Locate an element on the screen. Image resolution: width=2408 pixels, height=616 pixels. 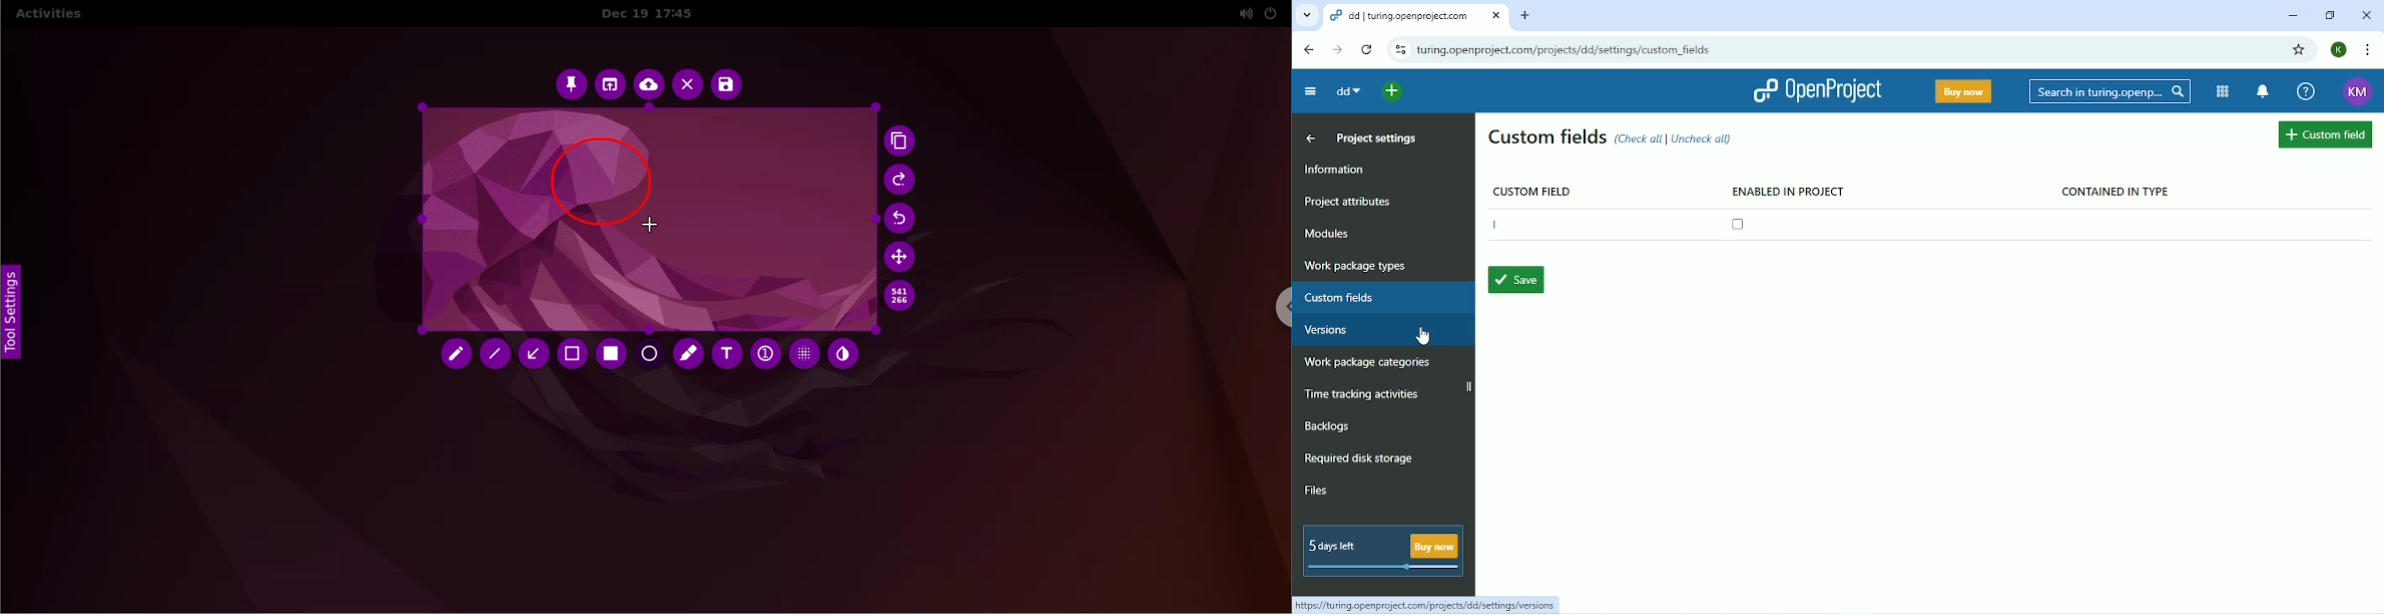
Customize and control google chrome is located at coordinates (2366, 50).